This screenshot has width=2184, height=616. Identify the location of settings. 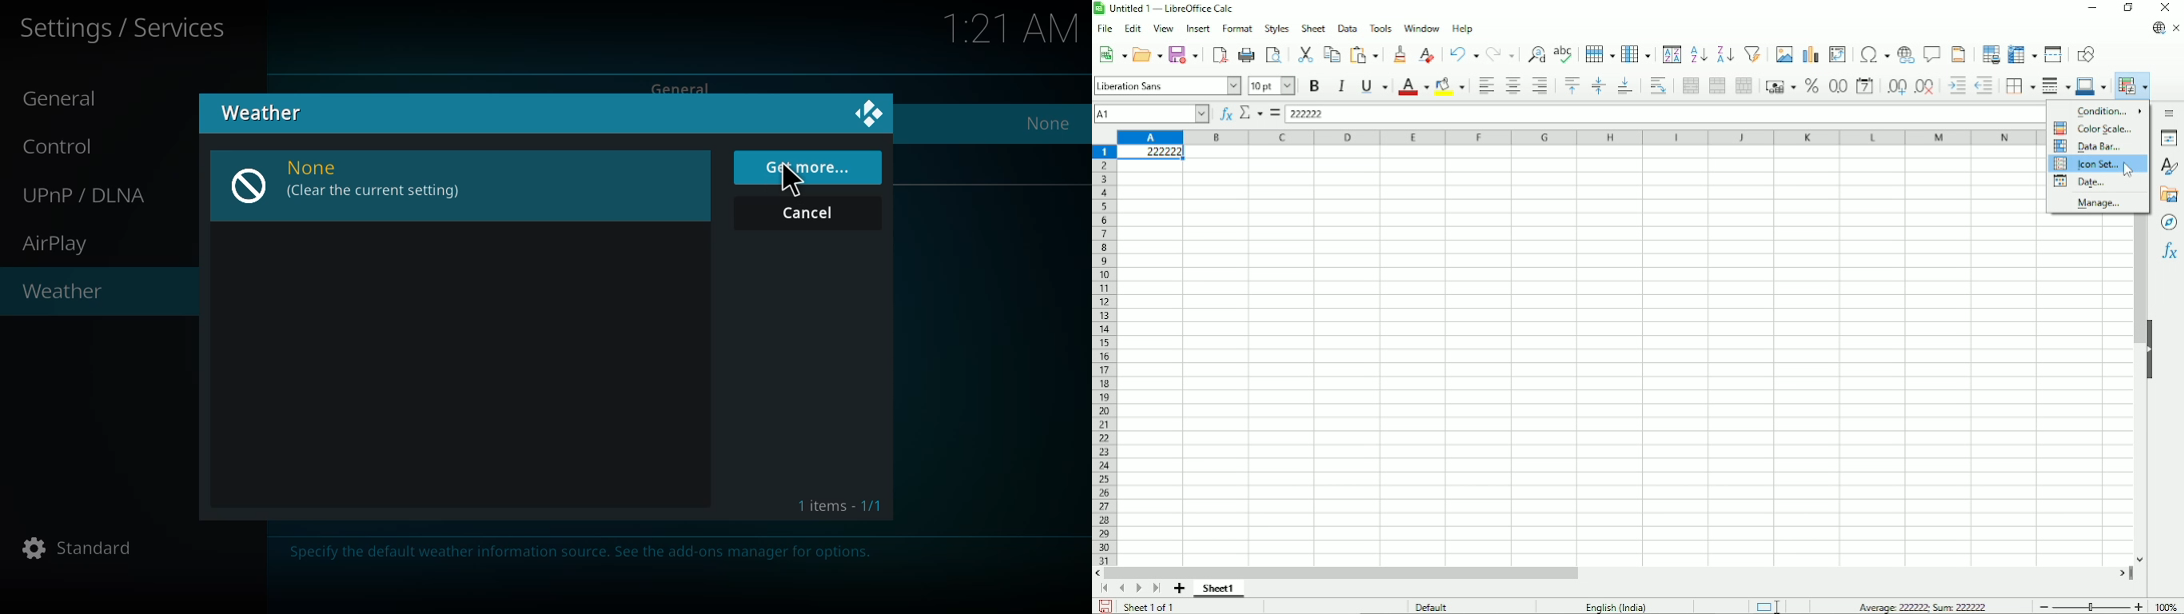
(125, 29).